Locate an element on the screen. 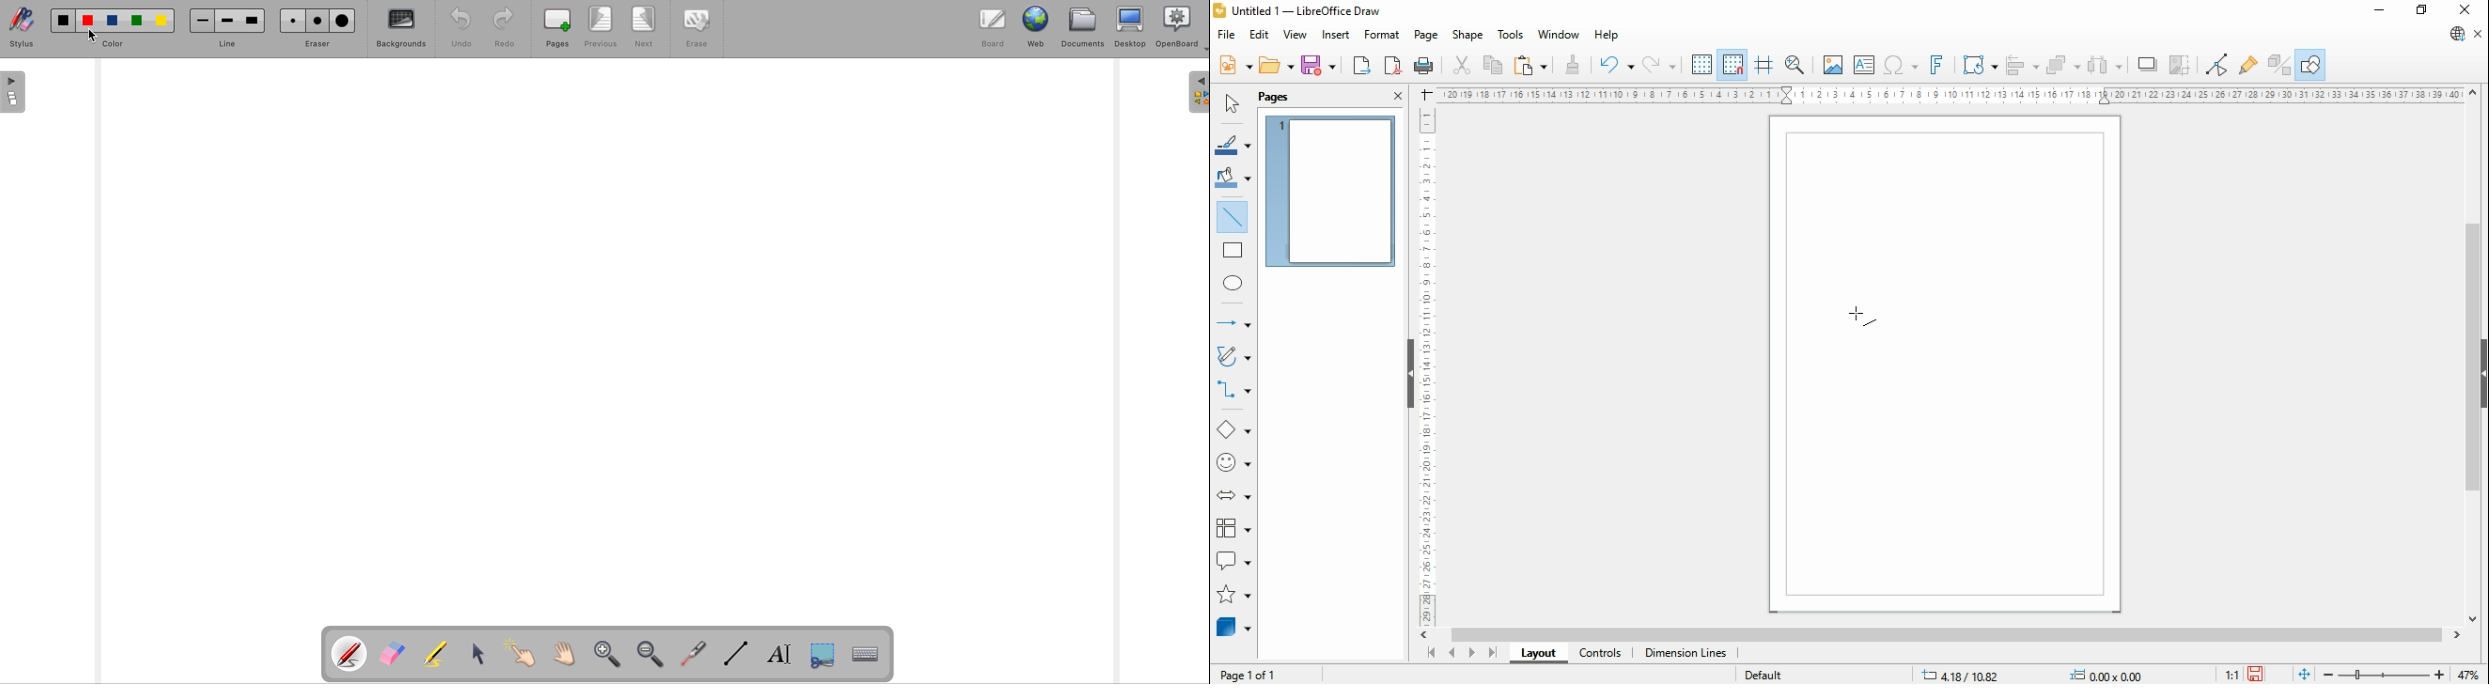 Image resolution: width=2492 pixels, height=700 pixels. helplines while moving is located at coordinates (1763, 63).